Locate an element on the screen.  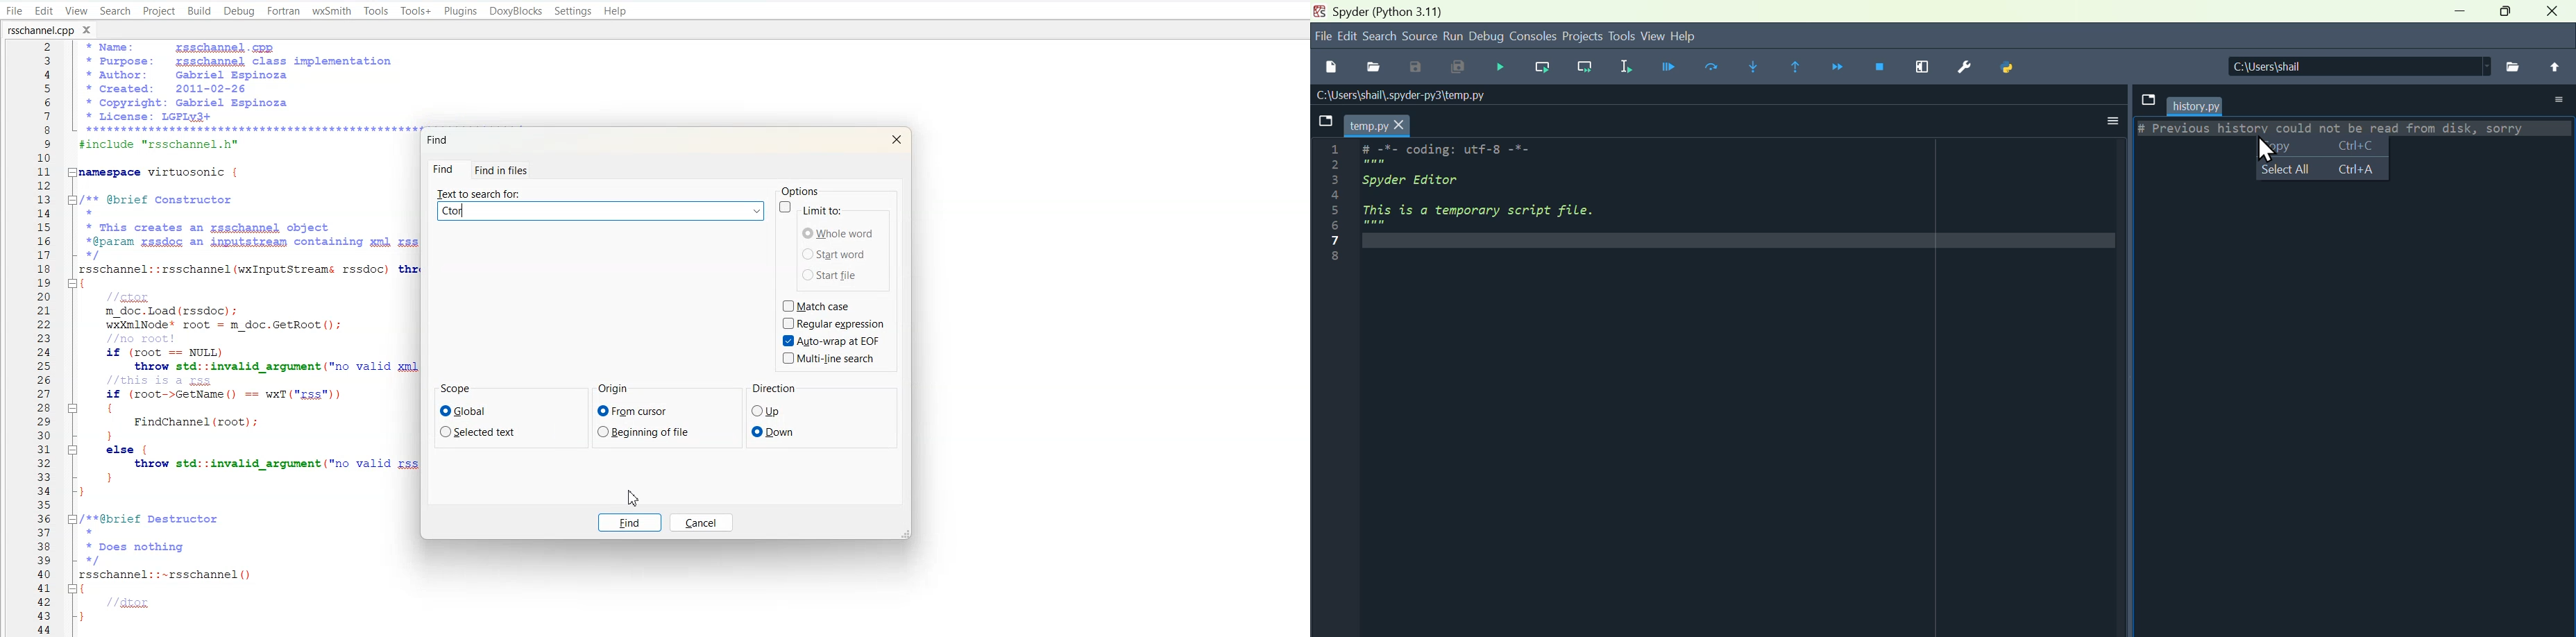
help is located at coordinates (1685, 35).